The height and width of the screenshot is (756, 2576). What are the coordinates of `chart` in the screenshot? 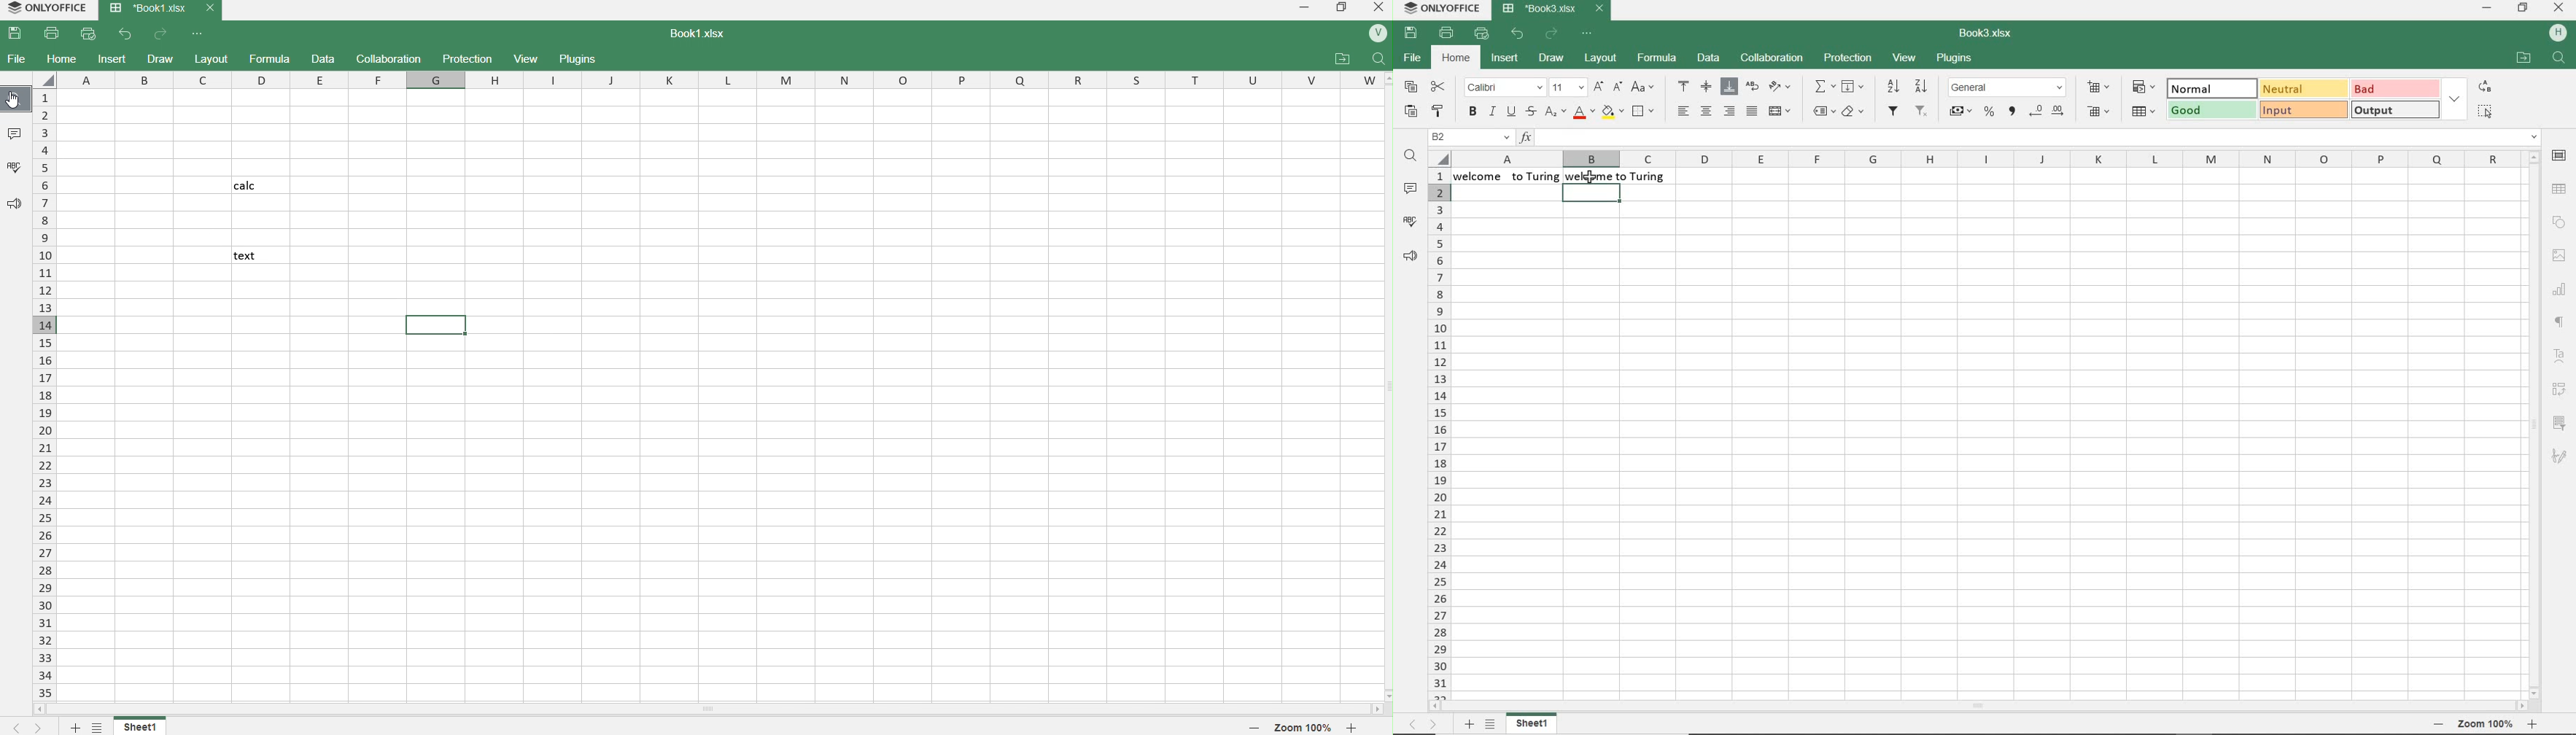 It's located at (2561, 290).